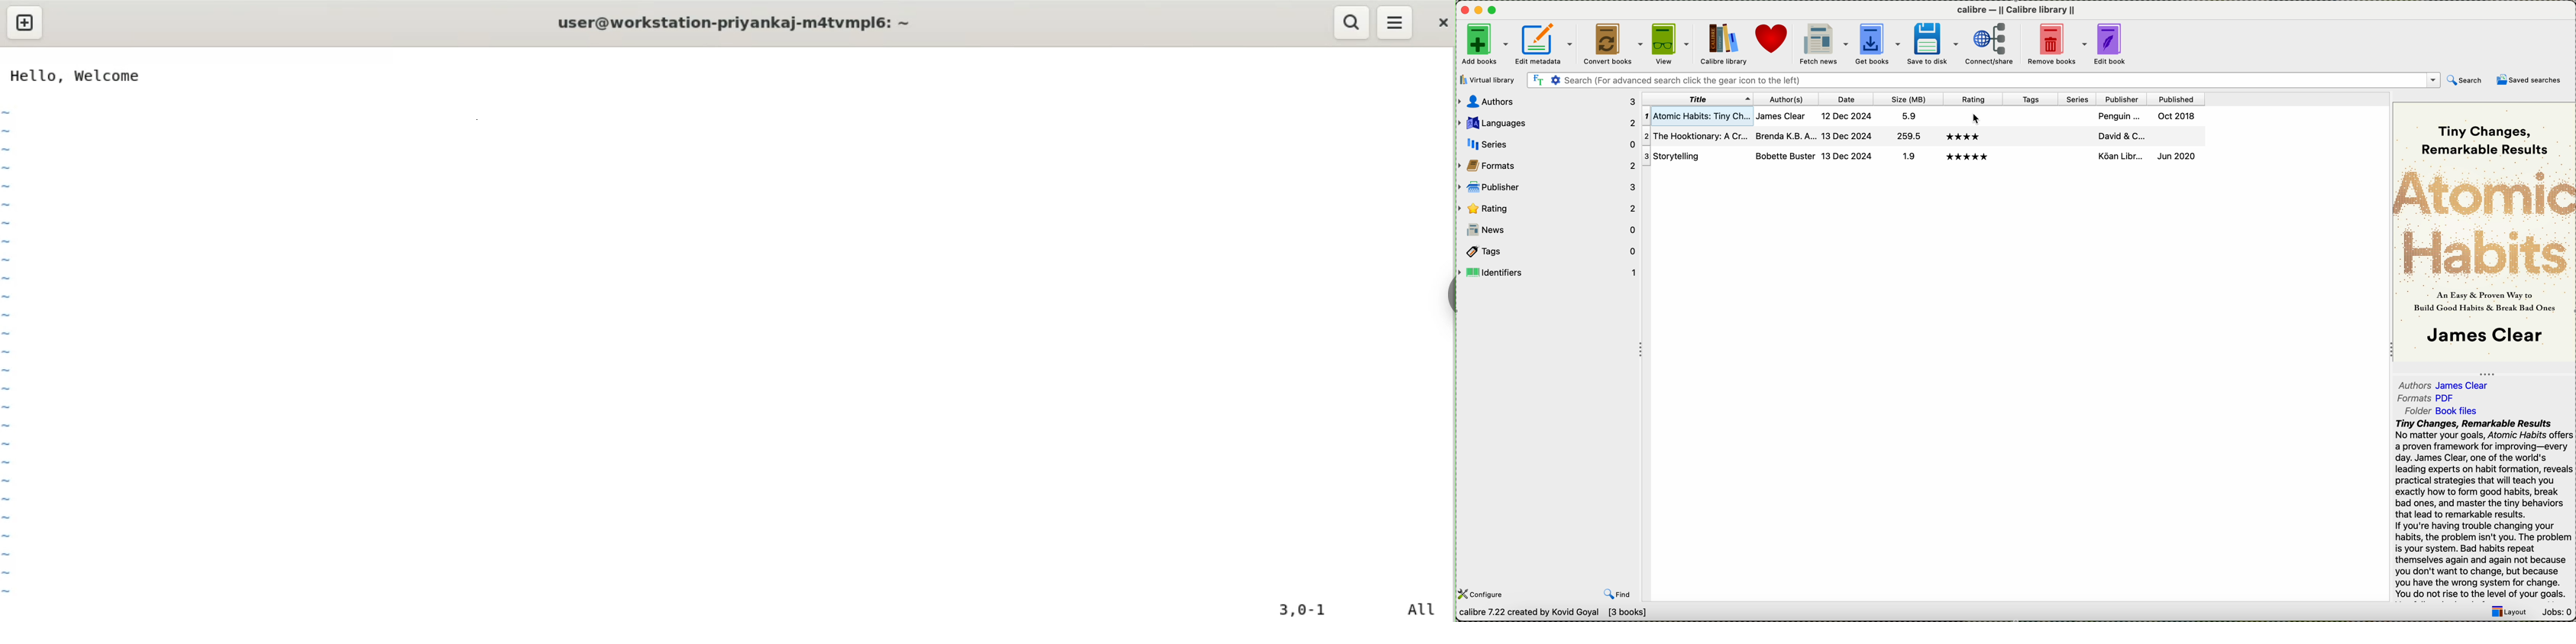  Describe the element at coordinates (2078, 134) in the screenshot. I see `series` at that location.